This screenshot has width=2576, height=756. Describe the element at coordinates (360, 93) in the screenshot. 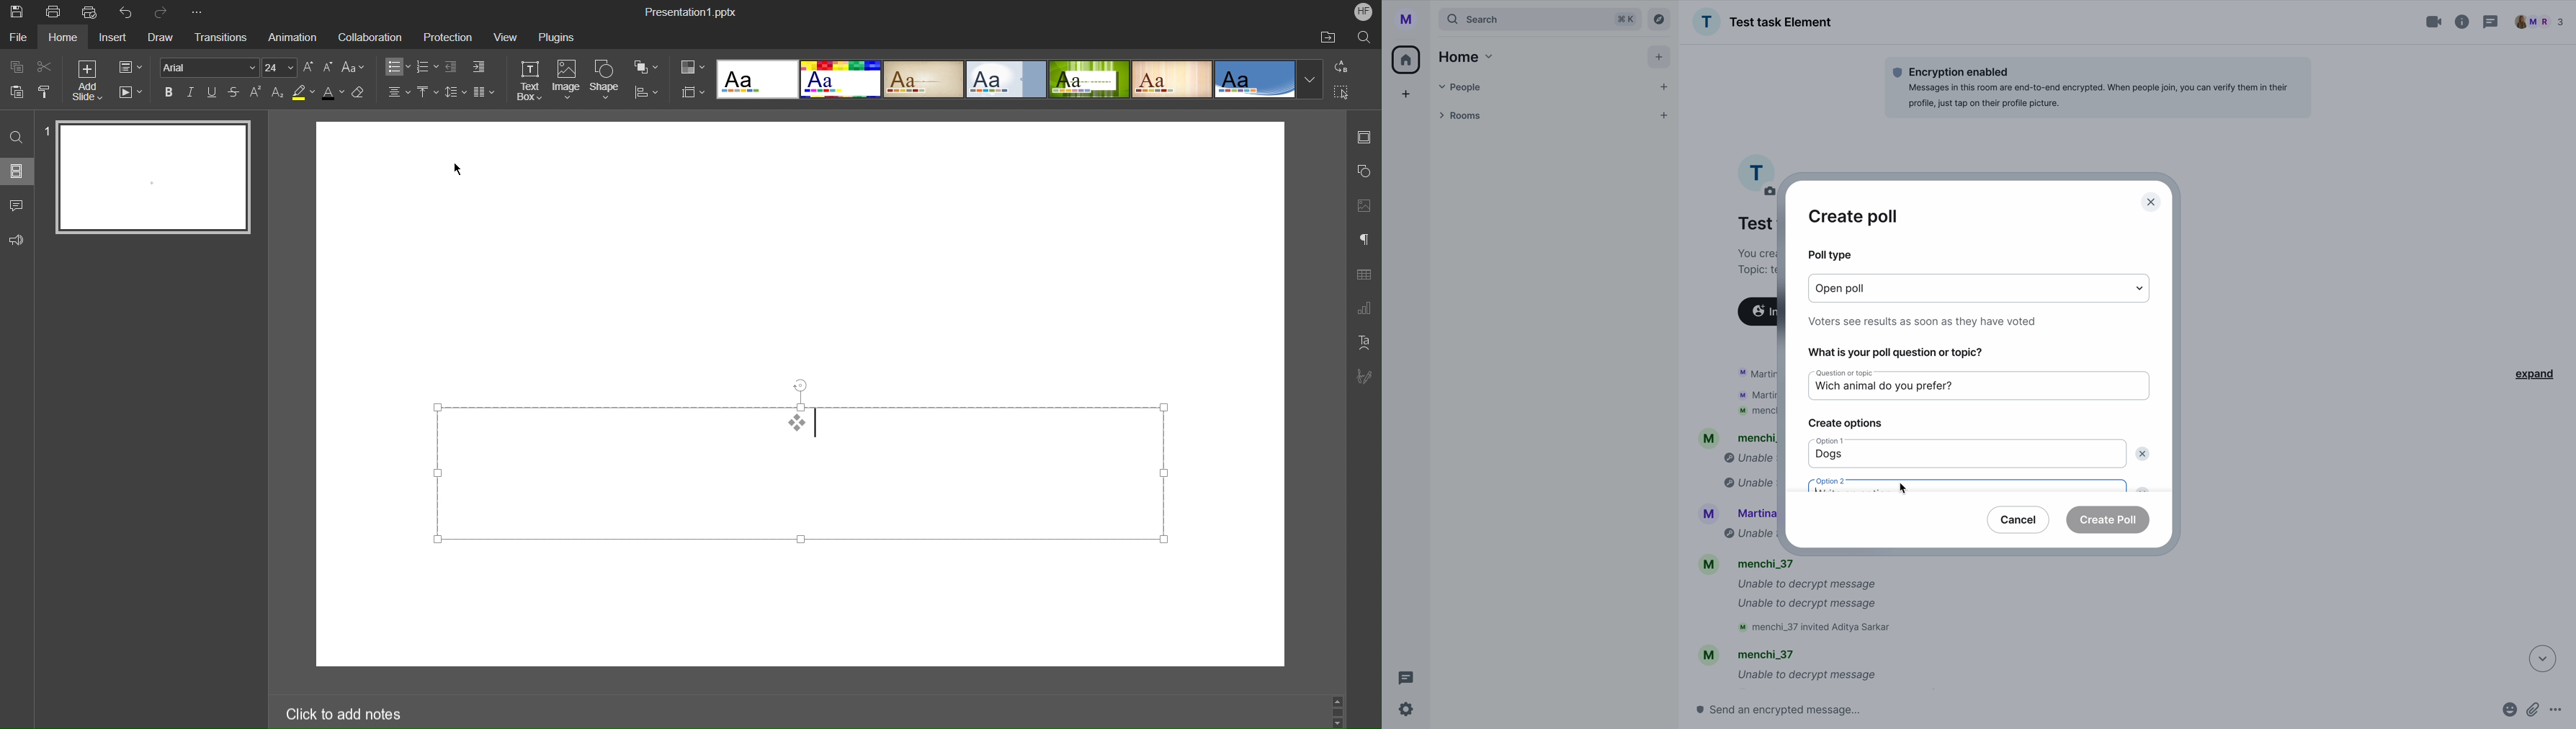

I see `Erase Style` at that location.